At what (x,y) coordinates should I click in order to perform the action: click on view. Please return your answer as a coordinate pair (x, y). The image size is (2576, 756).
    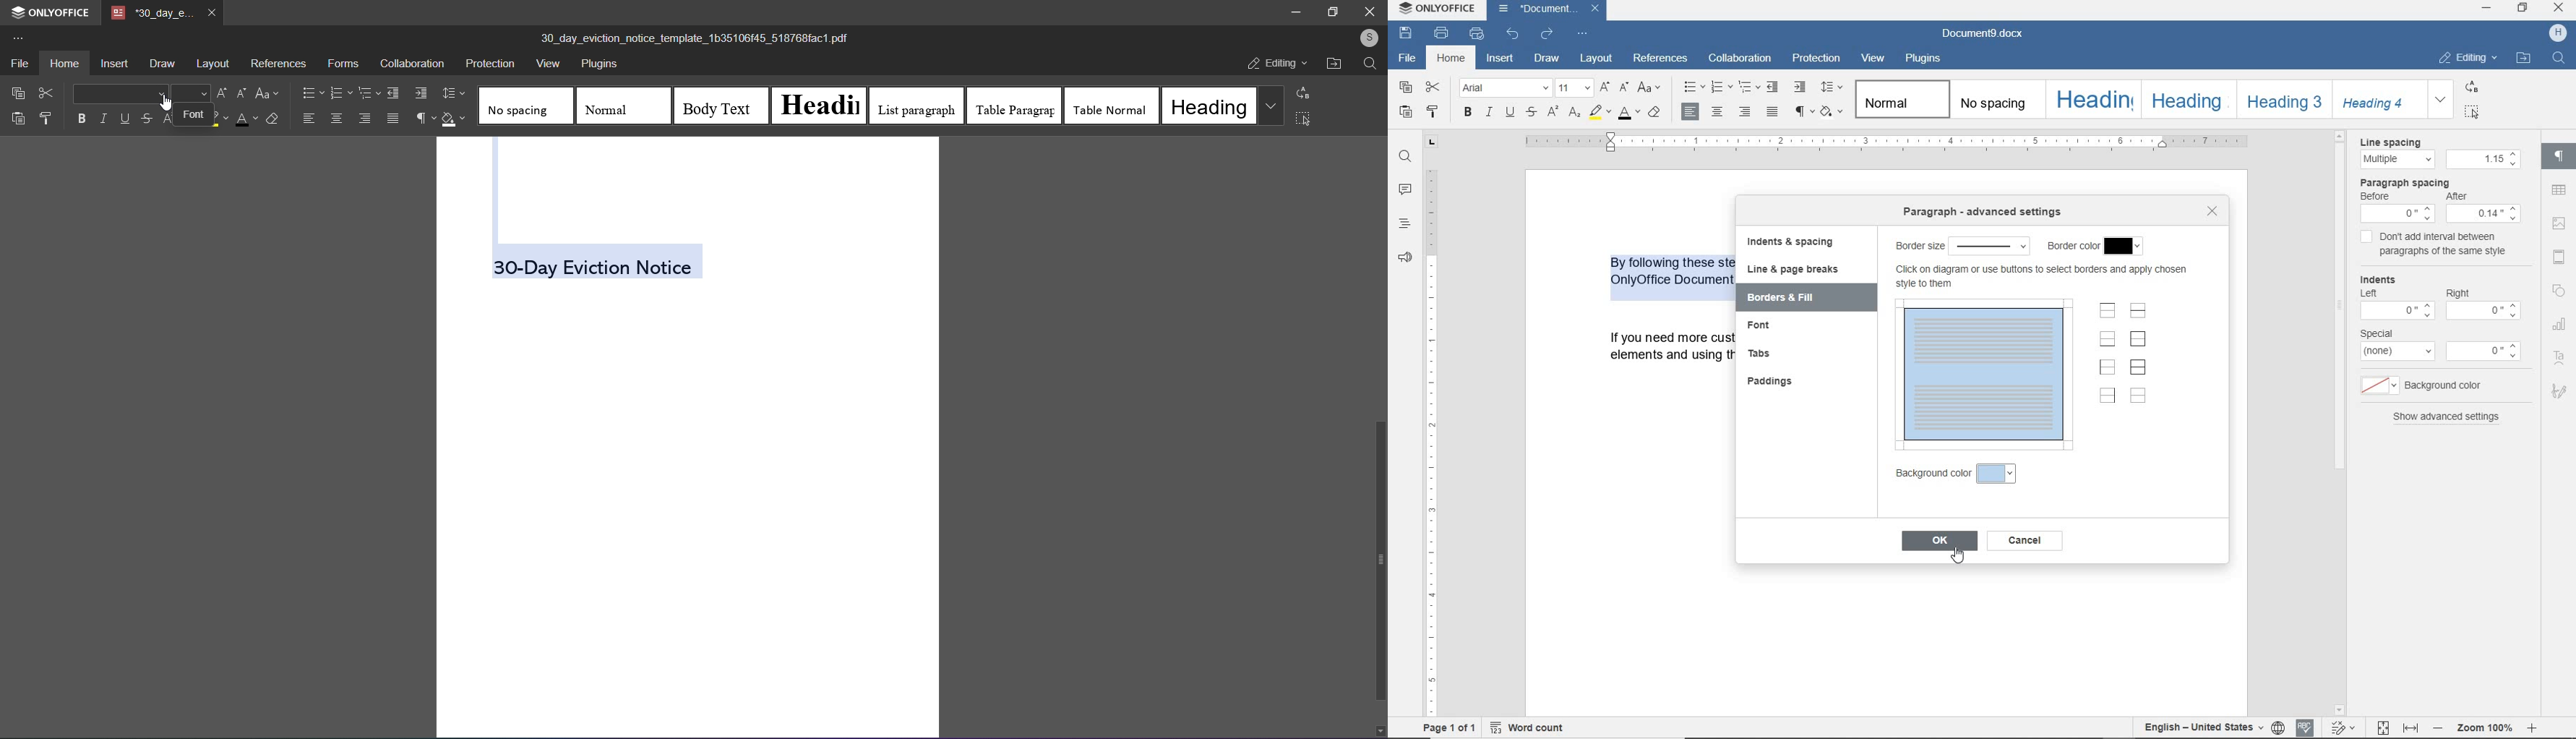
    Looking at the image, I should click on (546, 65).